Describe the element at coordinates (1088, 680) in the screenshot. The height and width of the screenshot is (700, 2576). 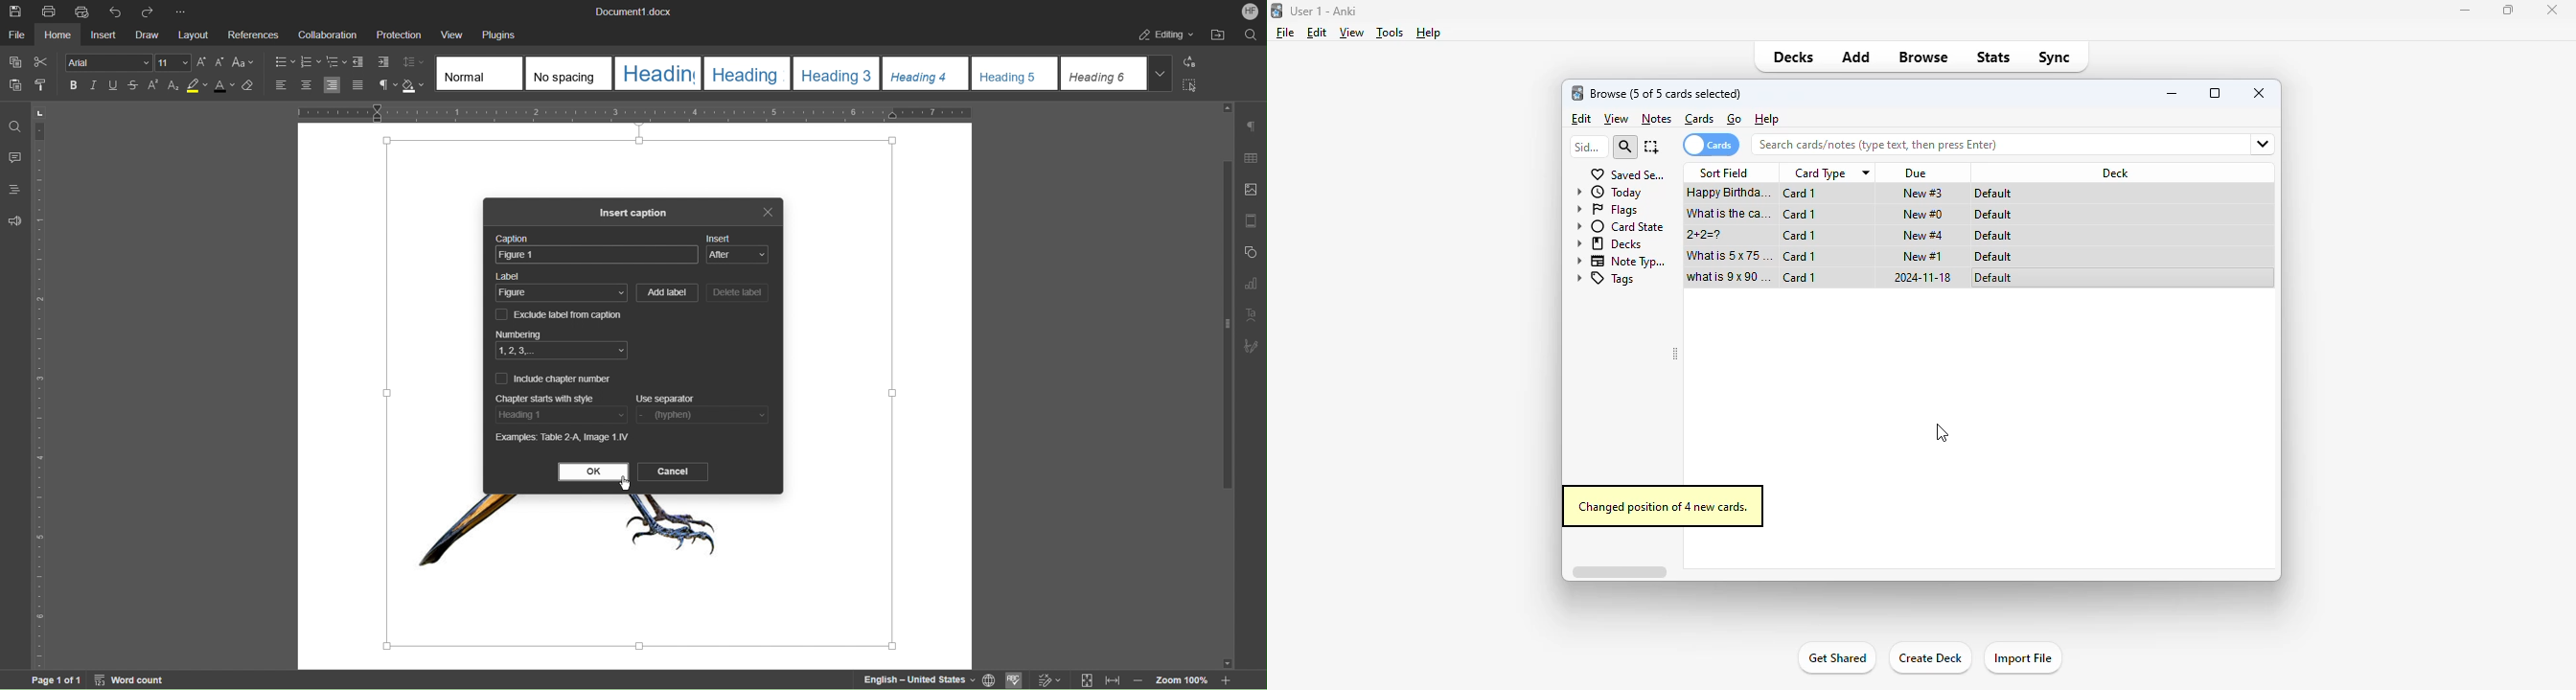
I see `Fit to page` at that location.